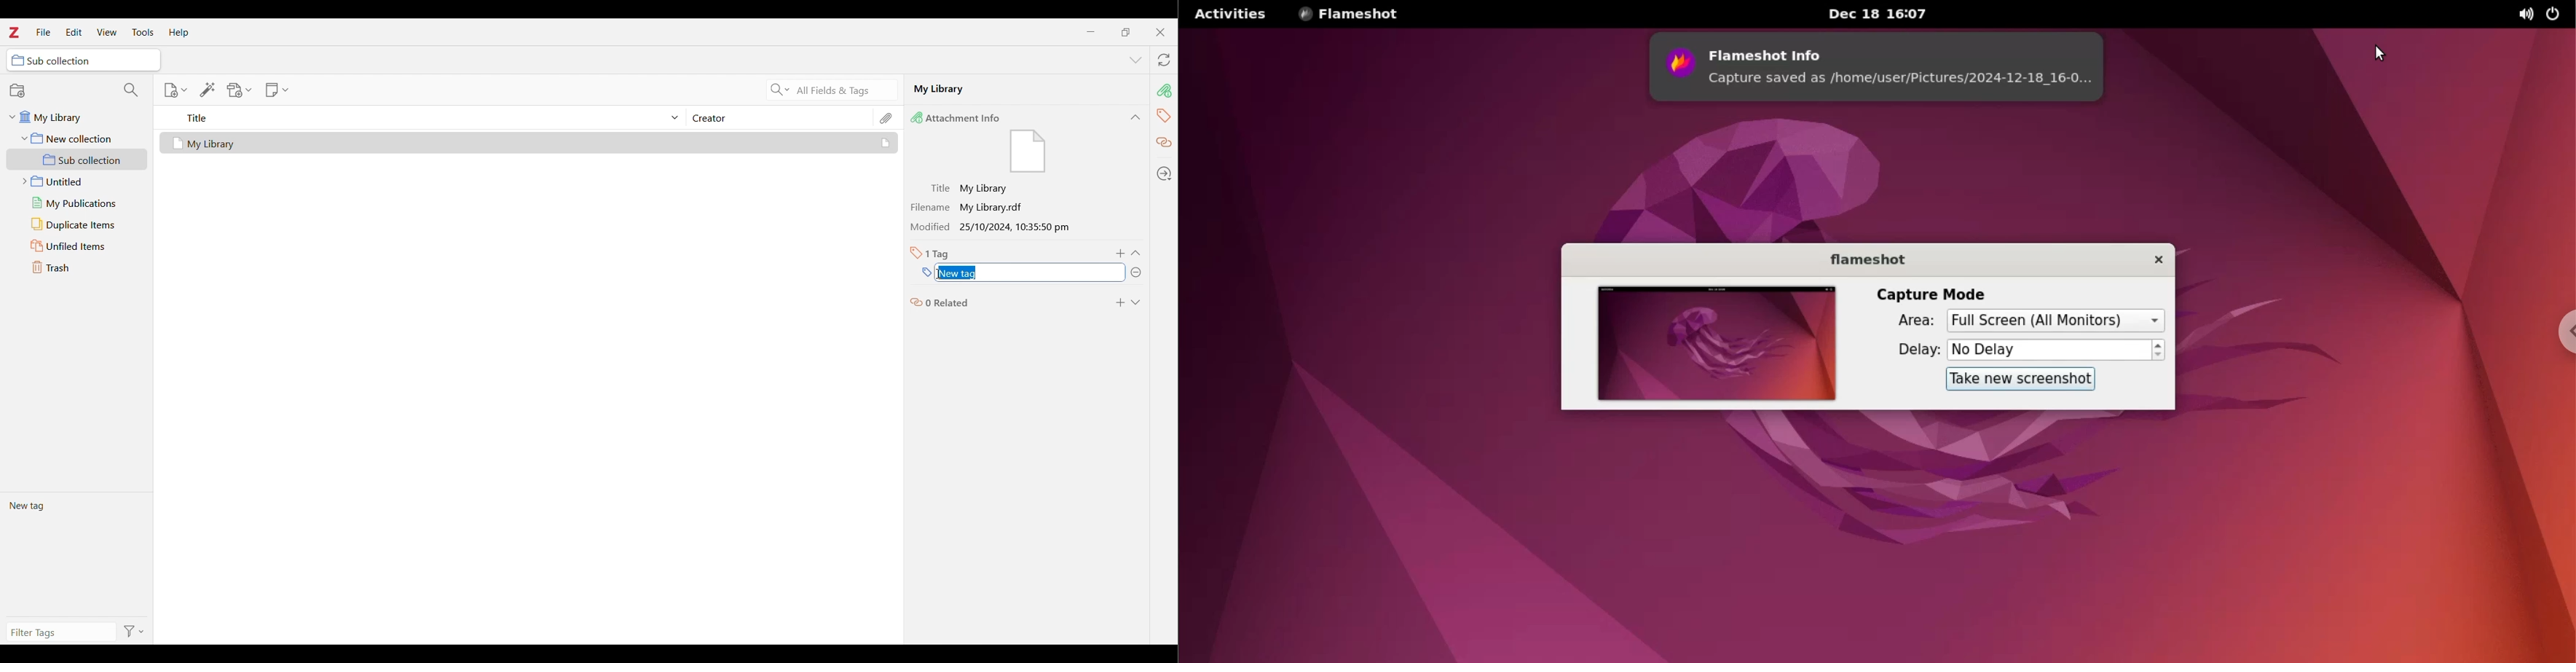 This screenshot has width=2576, height=672. Describe the element at coordinates (208, 90) in the screenshot. I see `Add item/s by identifier` at that location.